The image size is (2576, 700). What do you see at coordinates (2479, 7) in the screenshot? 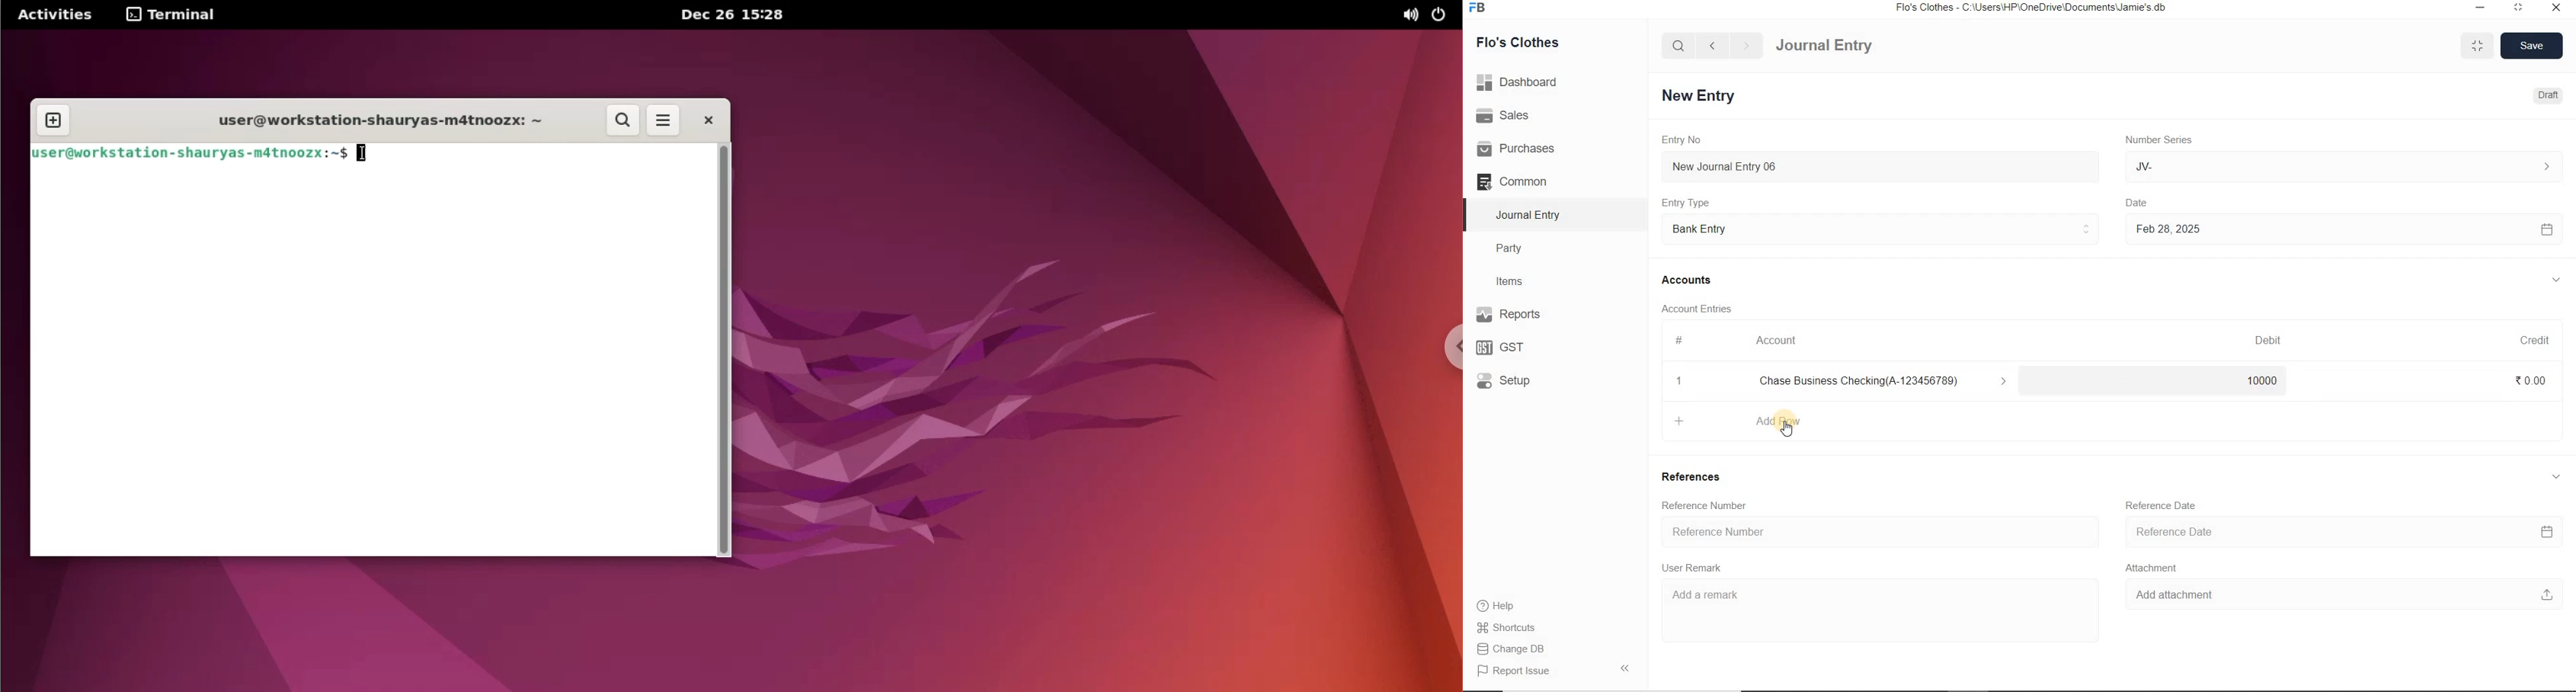
I see `minimize` at bounding box center [2479, 7].